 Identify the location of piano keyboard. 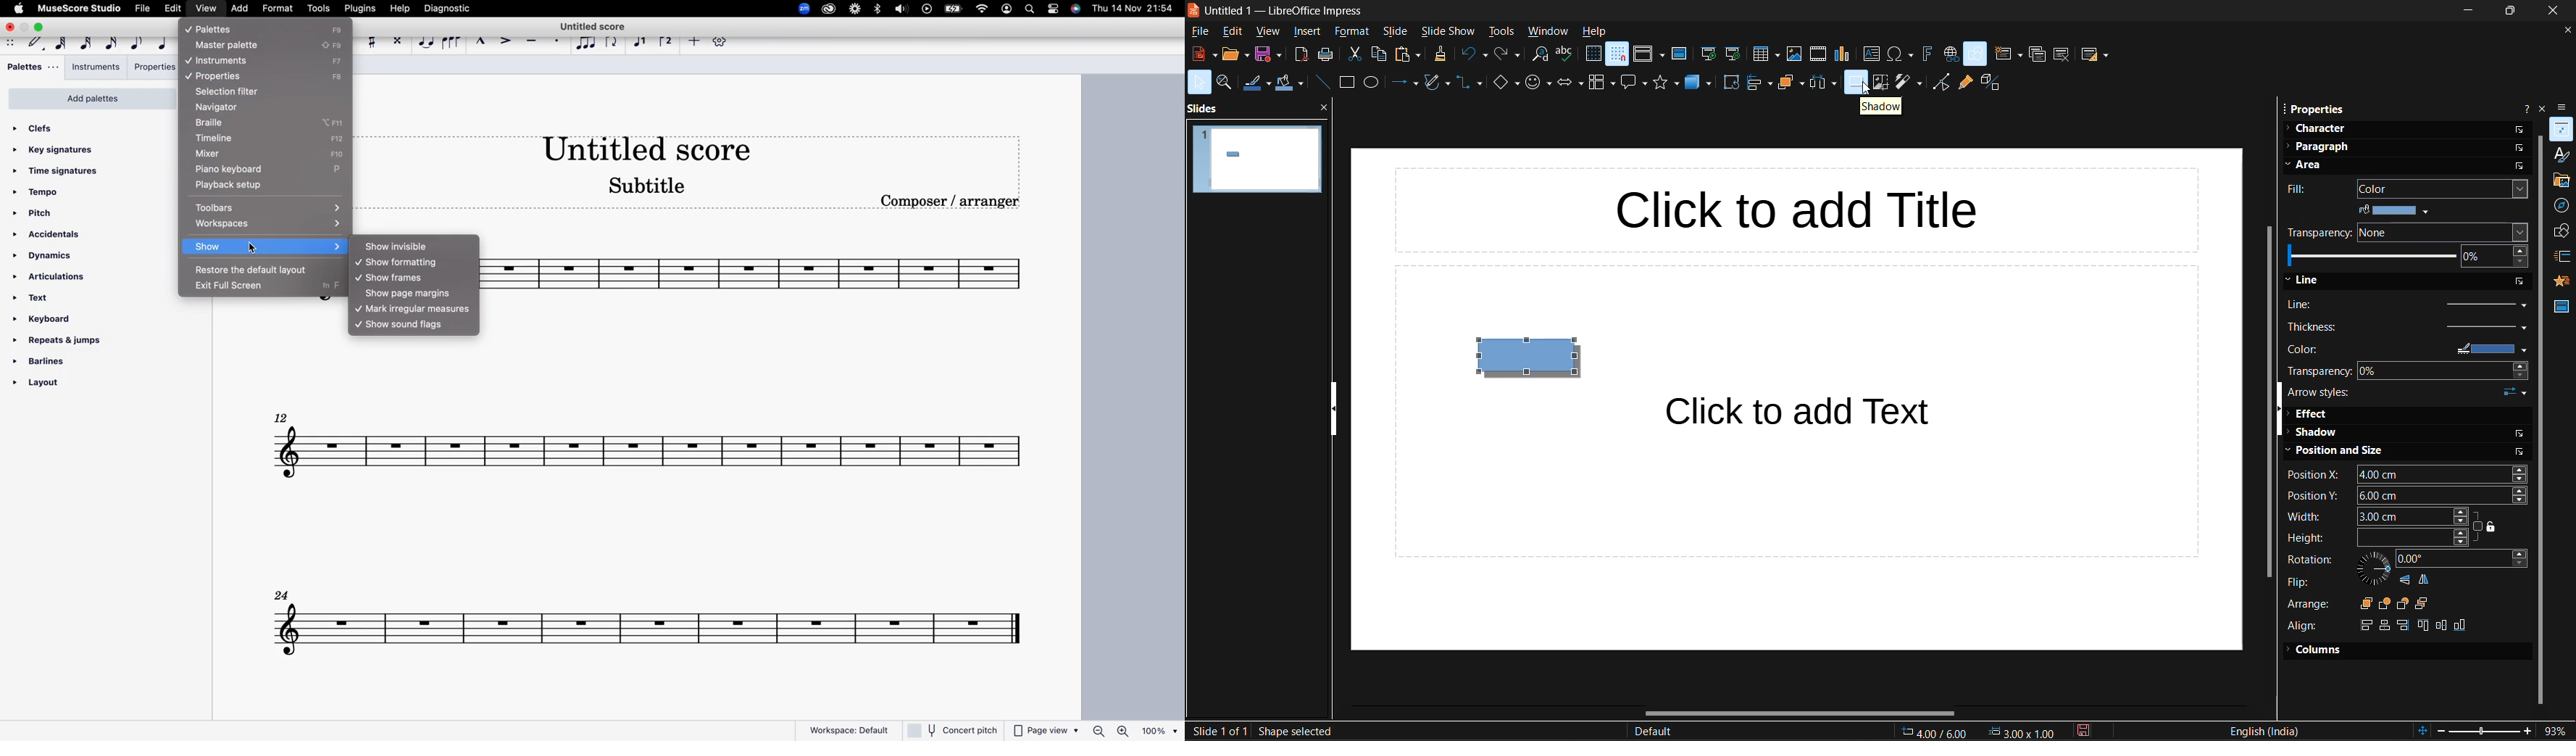
(247, 169).